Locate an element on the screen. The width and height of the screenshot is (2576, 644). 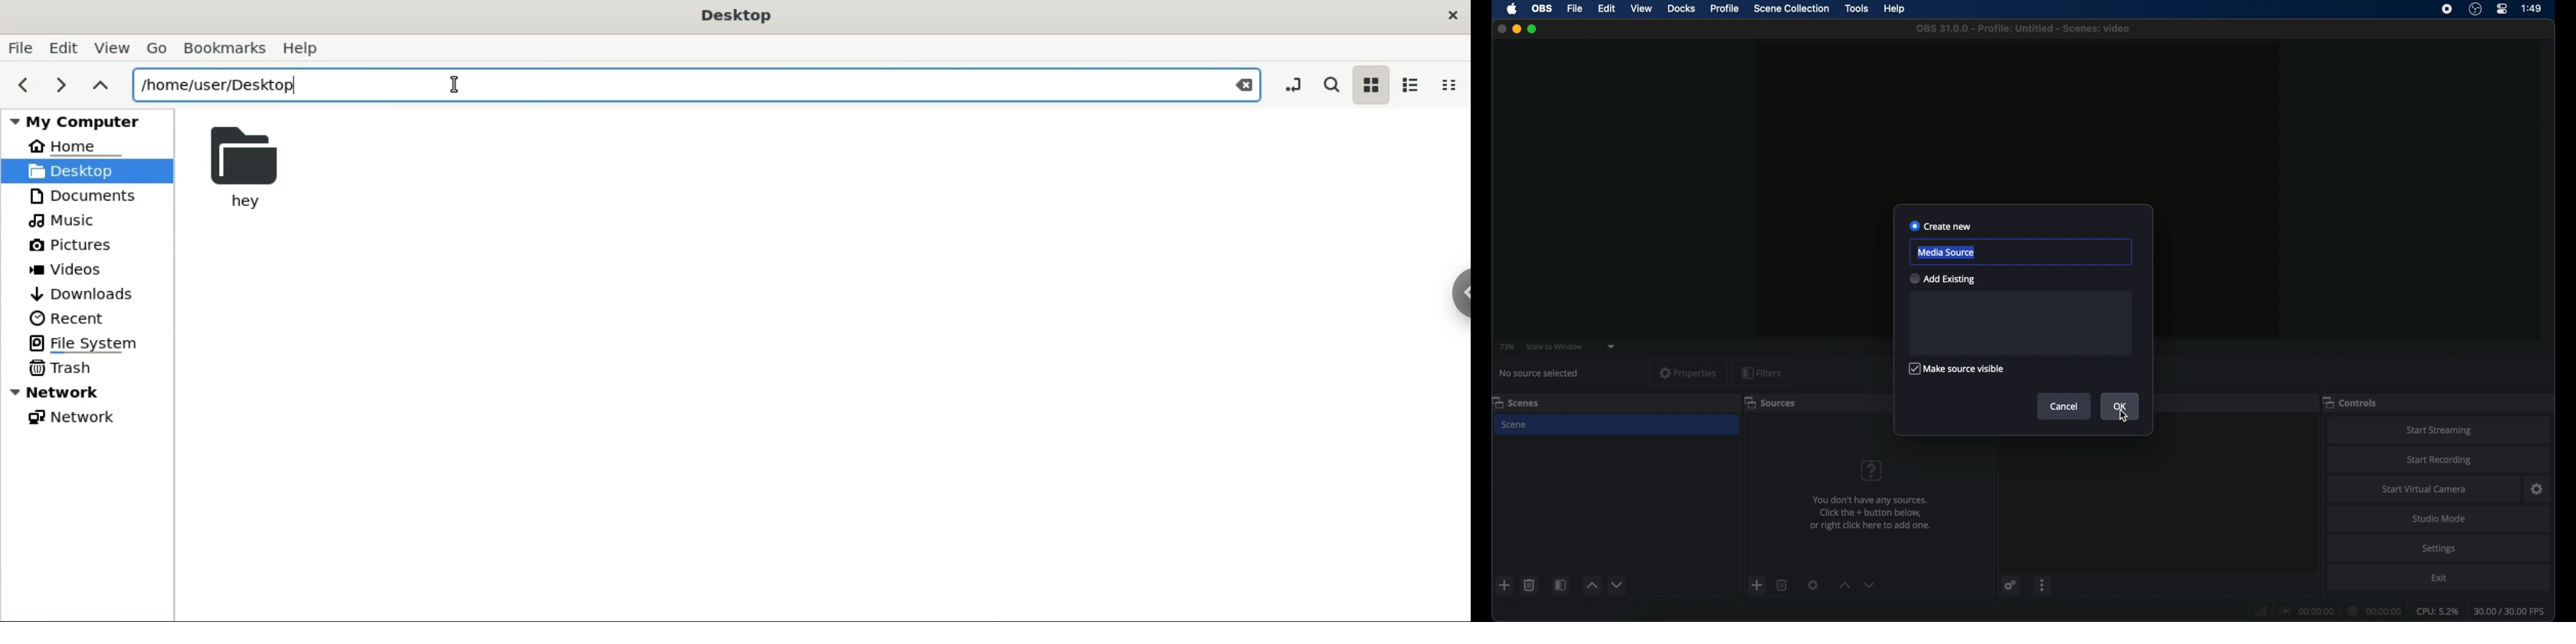
next is located at coordinates (57, 87).